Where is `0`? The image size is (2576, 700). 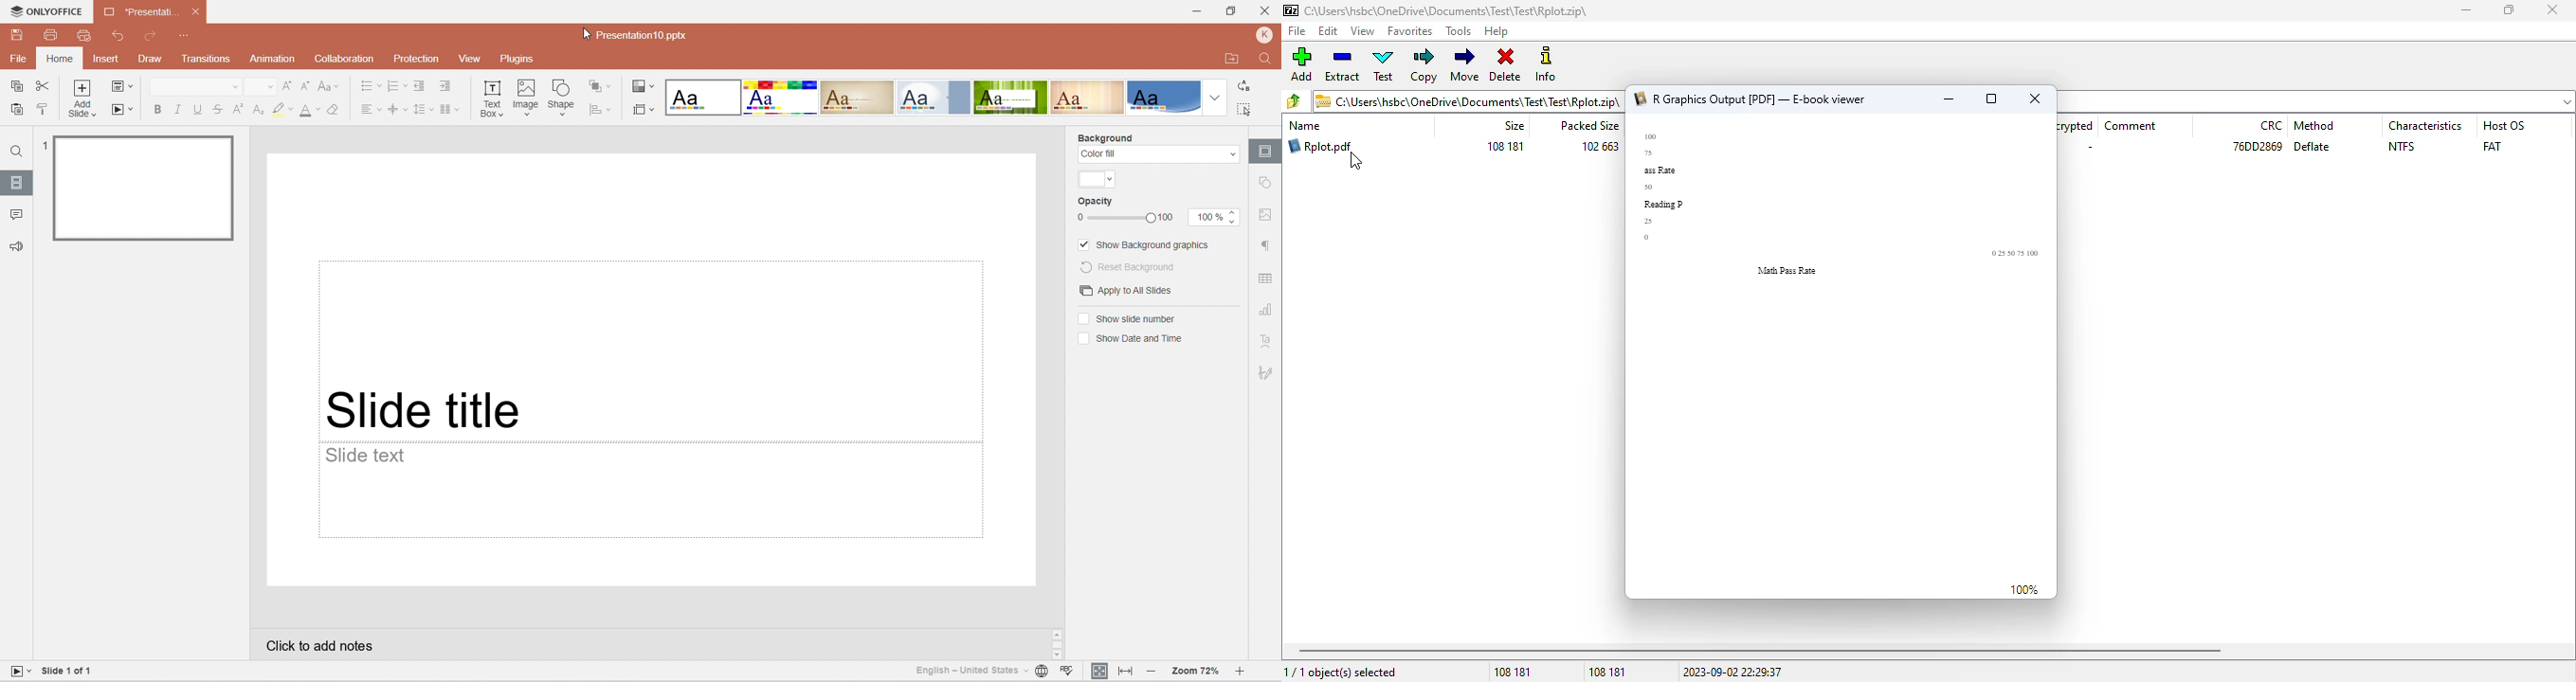
0 is located at coordinates (1079, 218).